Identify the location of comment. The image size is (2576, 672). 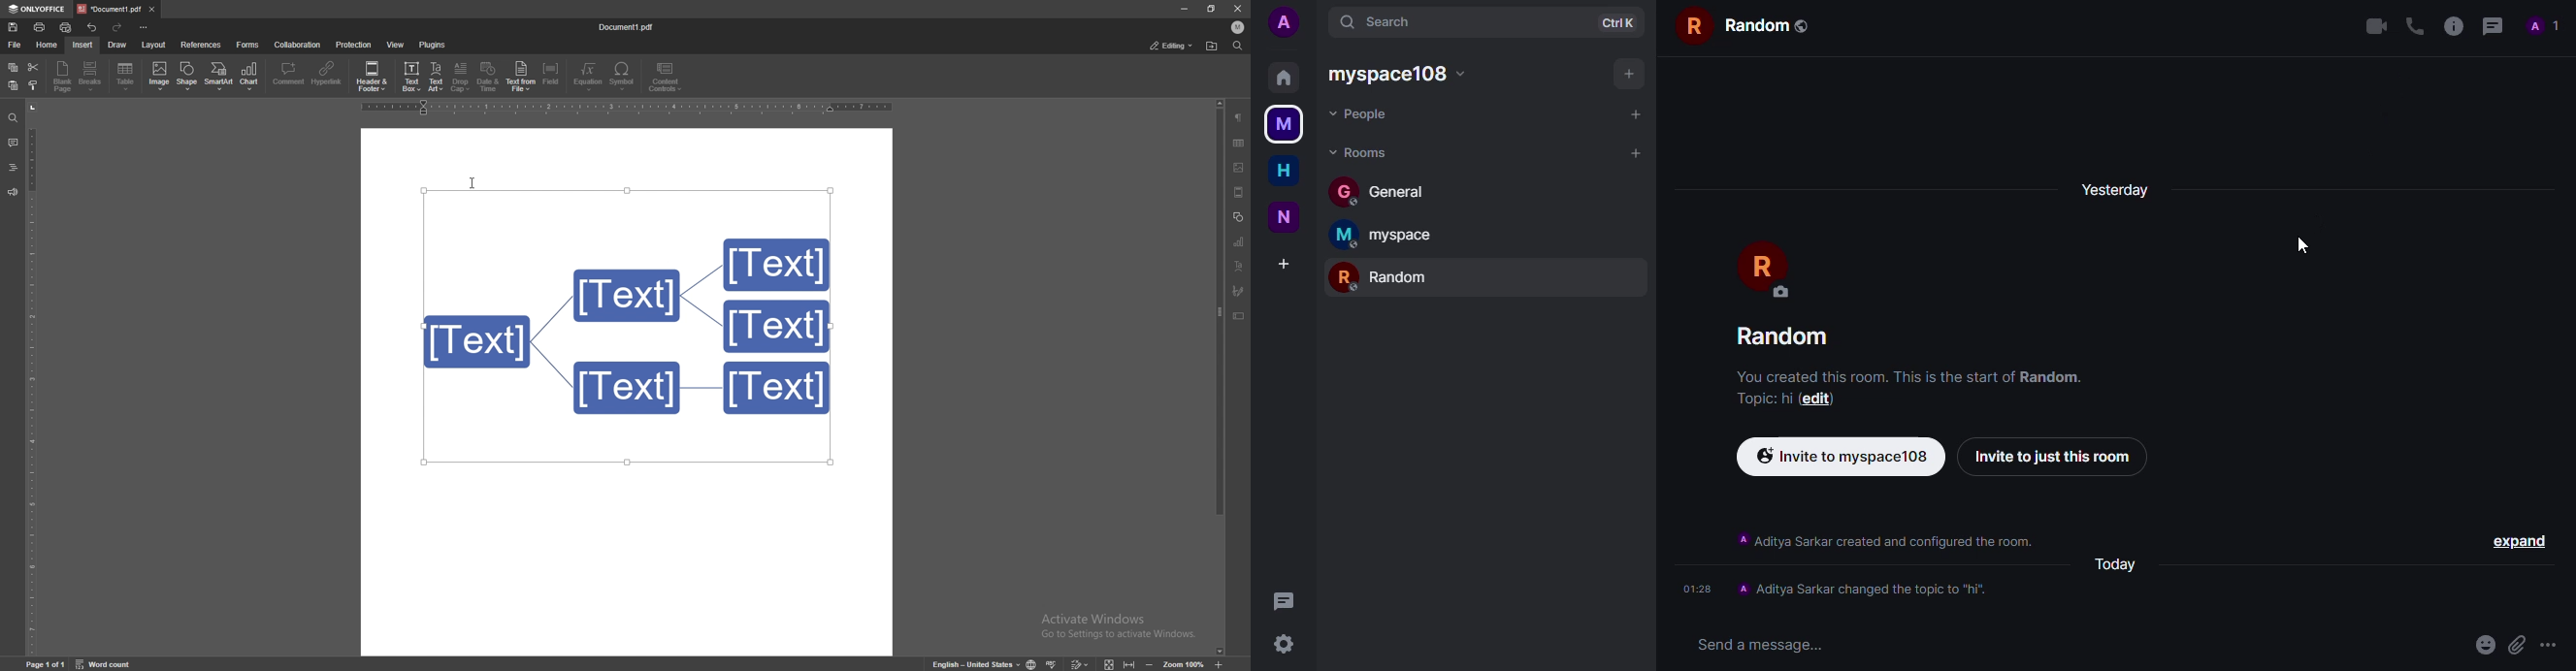
(14, 142).